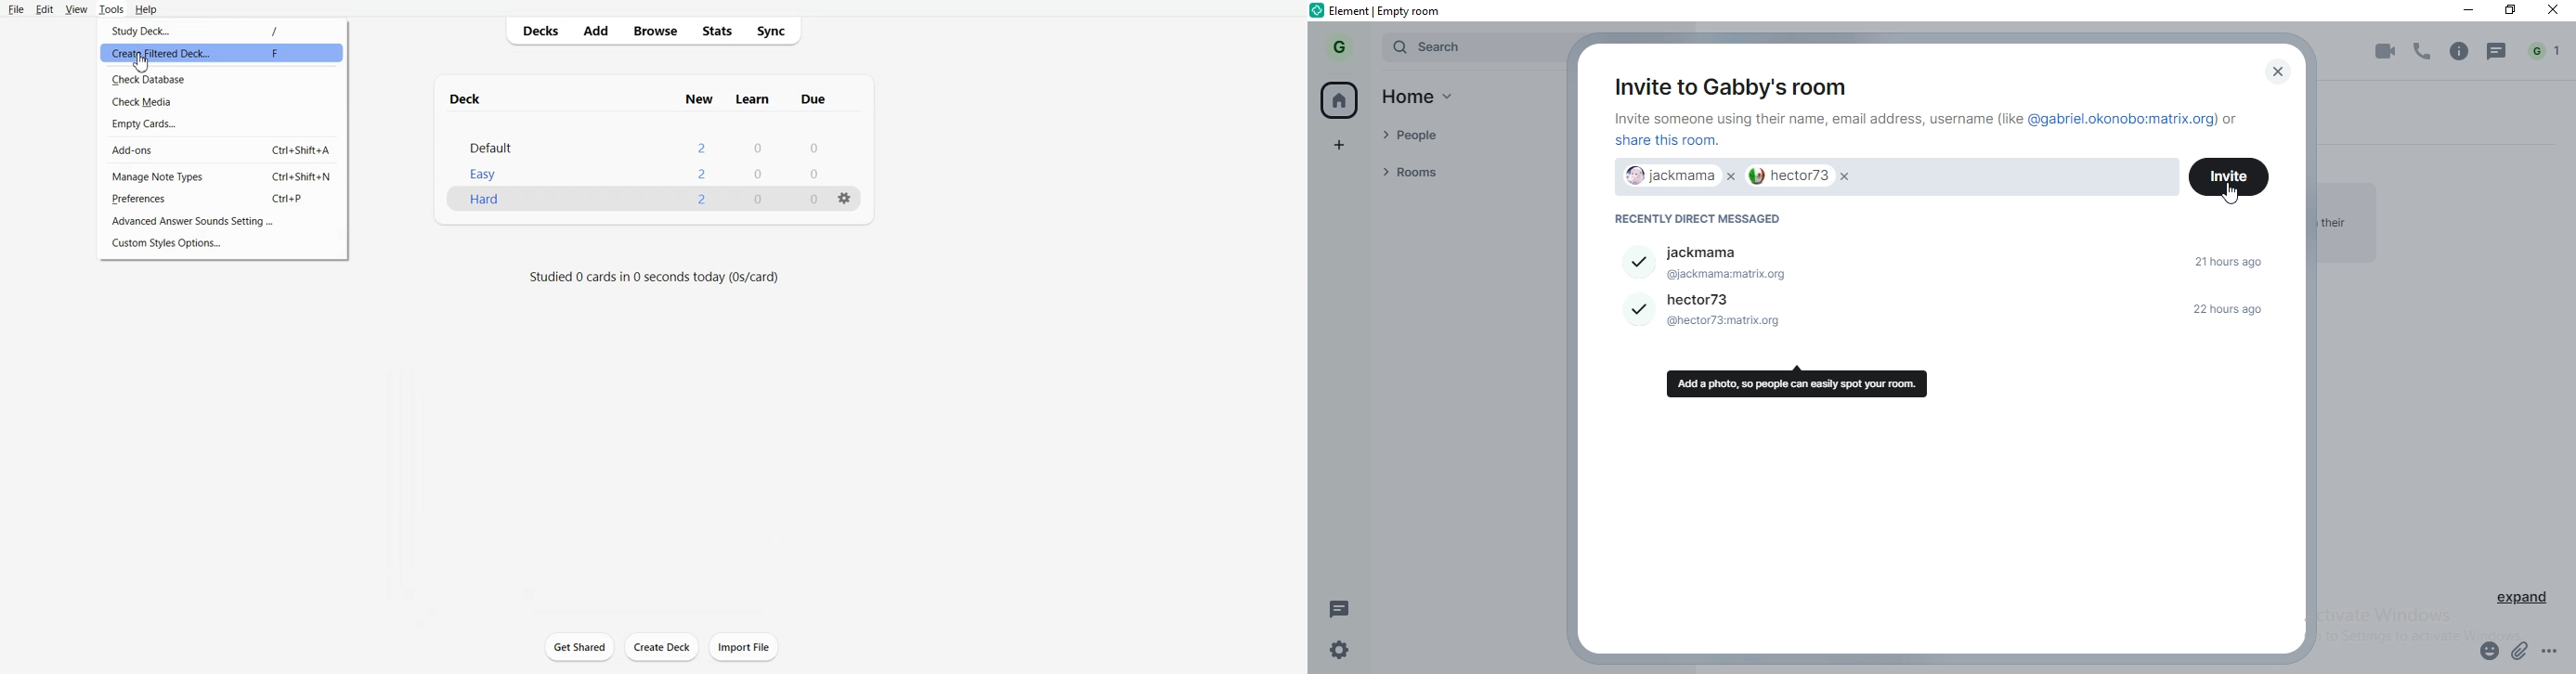  Describe the element at coordinates (775, 31) in the screenshot. I see `Sync` at that location.